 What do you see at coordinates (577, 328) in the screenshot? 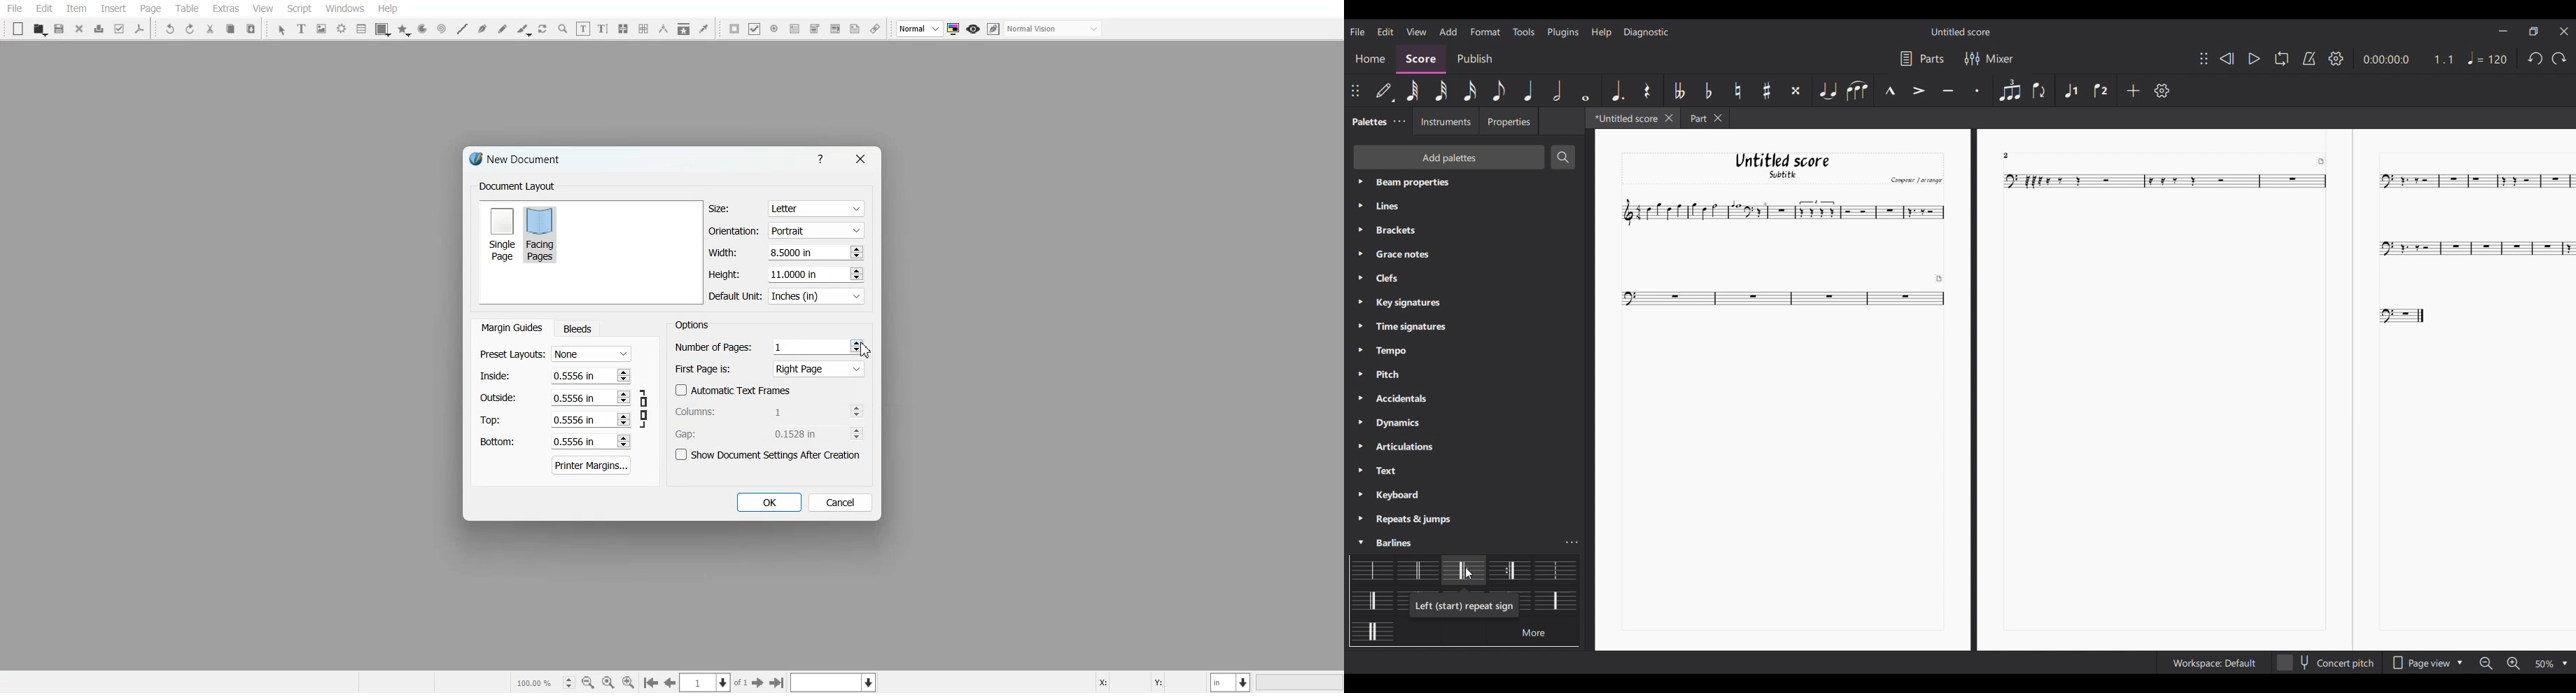
I see `Bleeds` at bounding box center [577, 328].